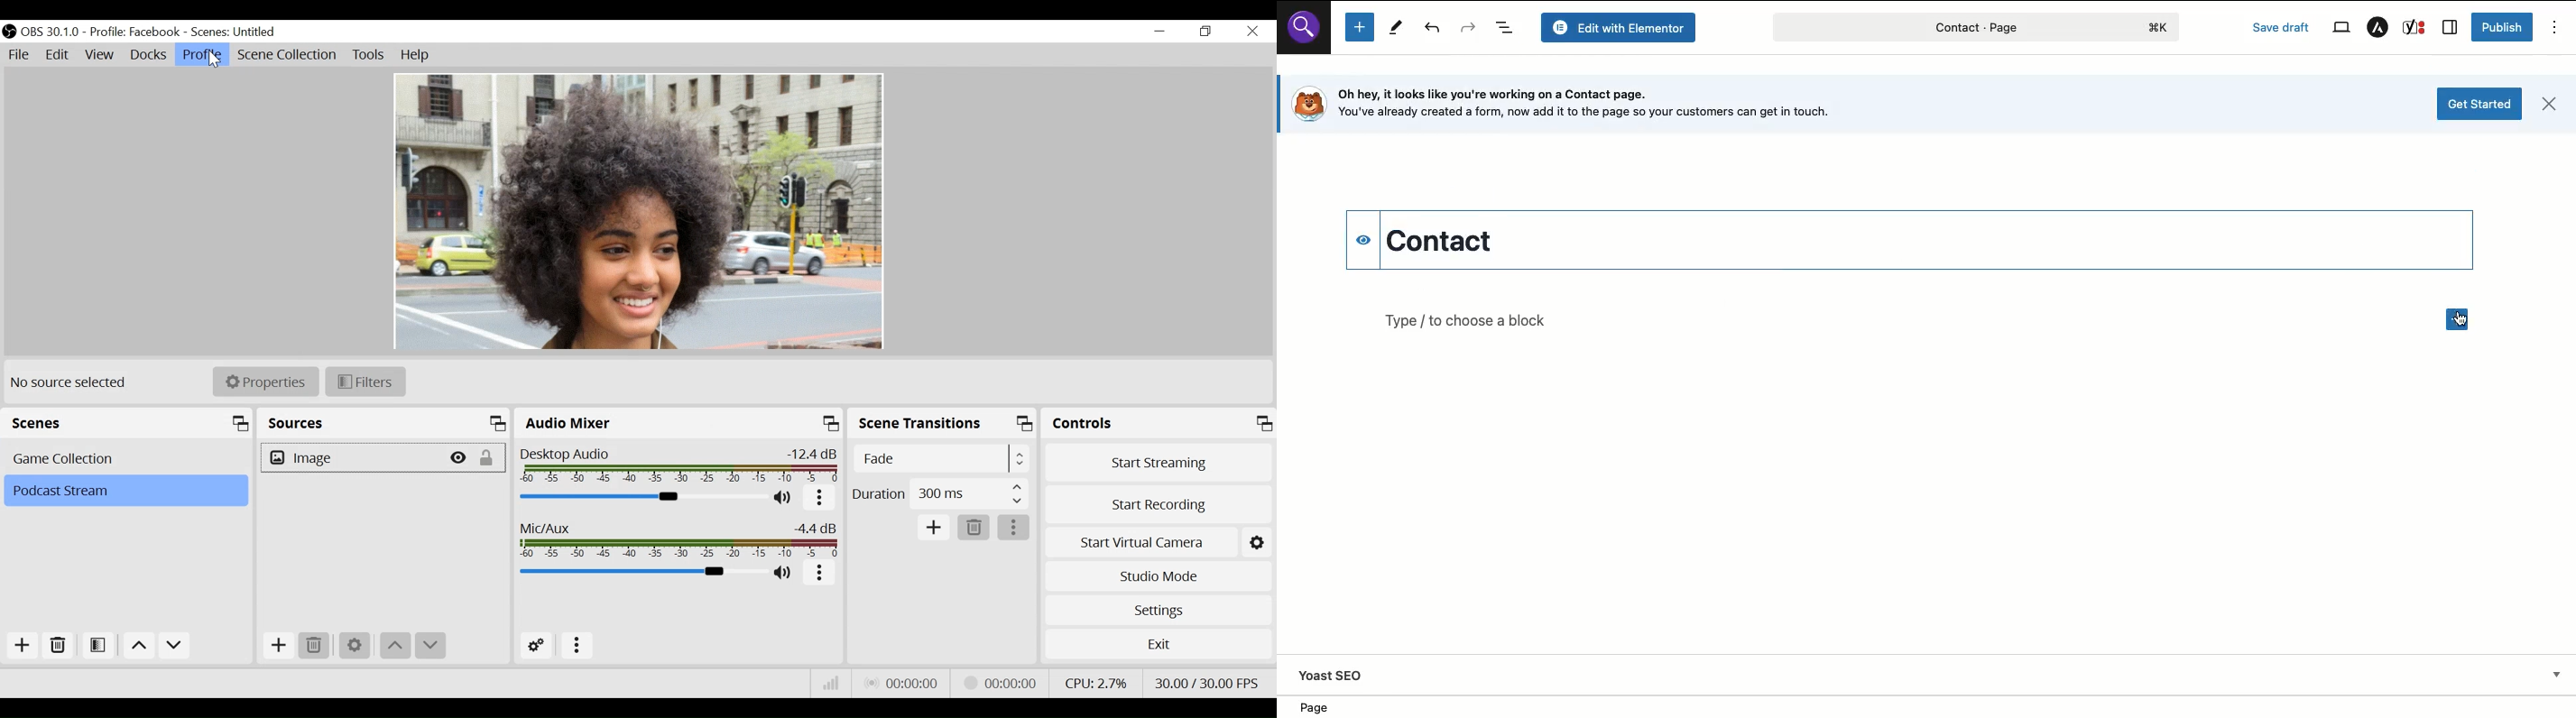 This screenshot has height=728, width=2576. Describe the element at coordinates (127, 423) in the screenshot. I see `Scenes` at that location.